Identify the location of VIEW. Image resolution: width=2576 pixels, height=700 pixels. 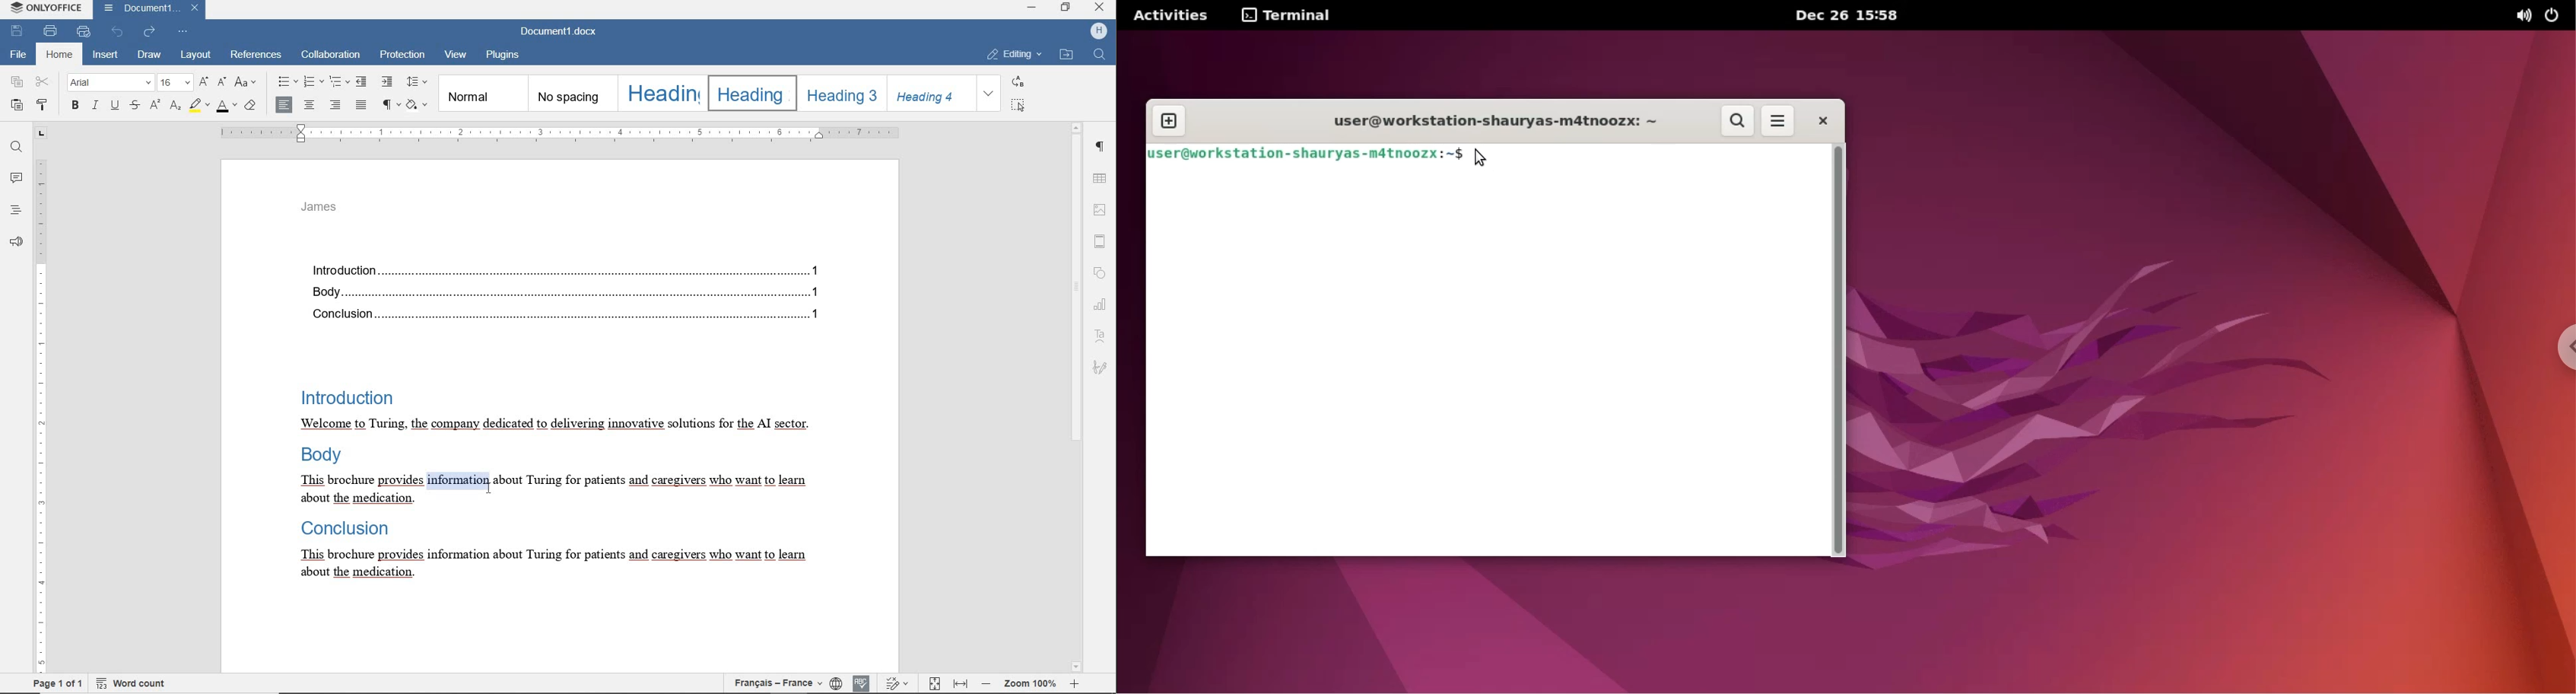
(456, 57).